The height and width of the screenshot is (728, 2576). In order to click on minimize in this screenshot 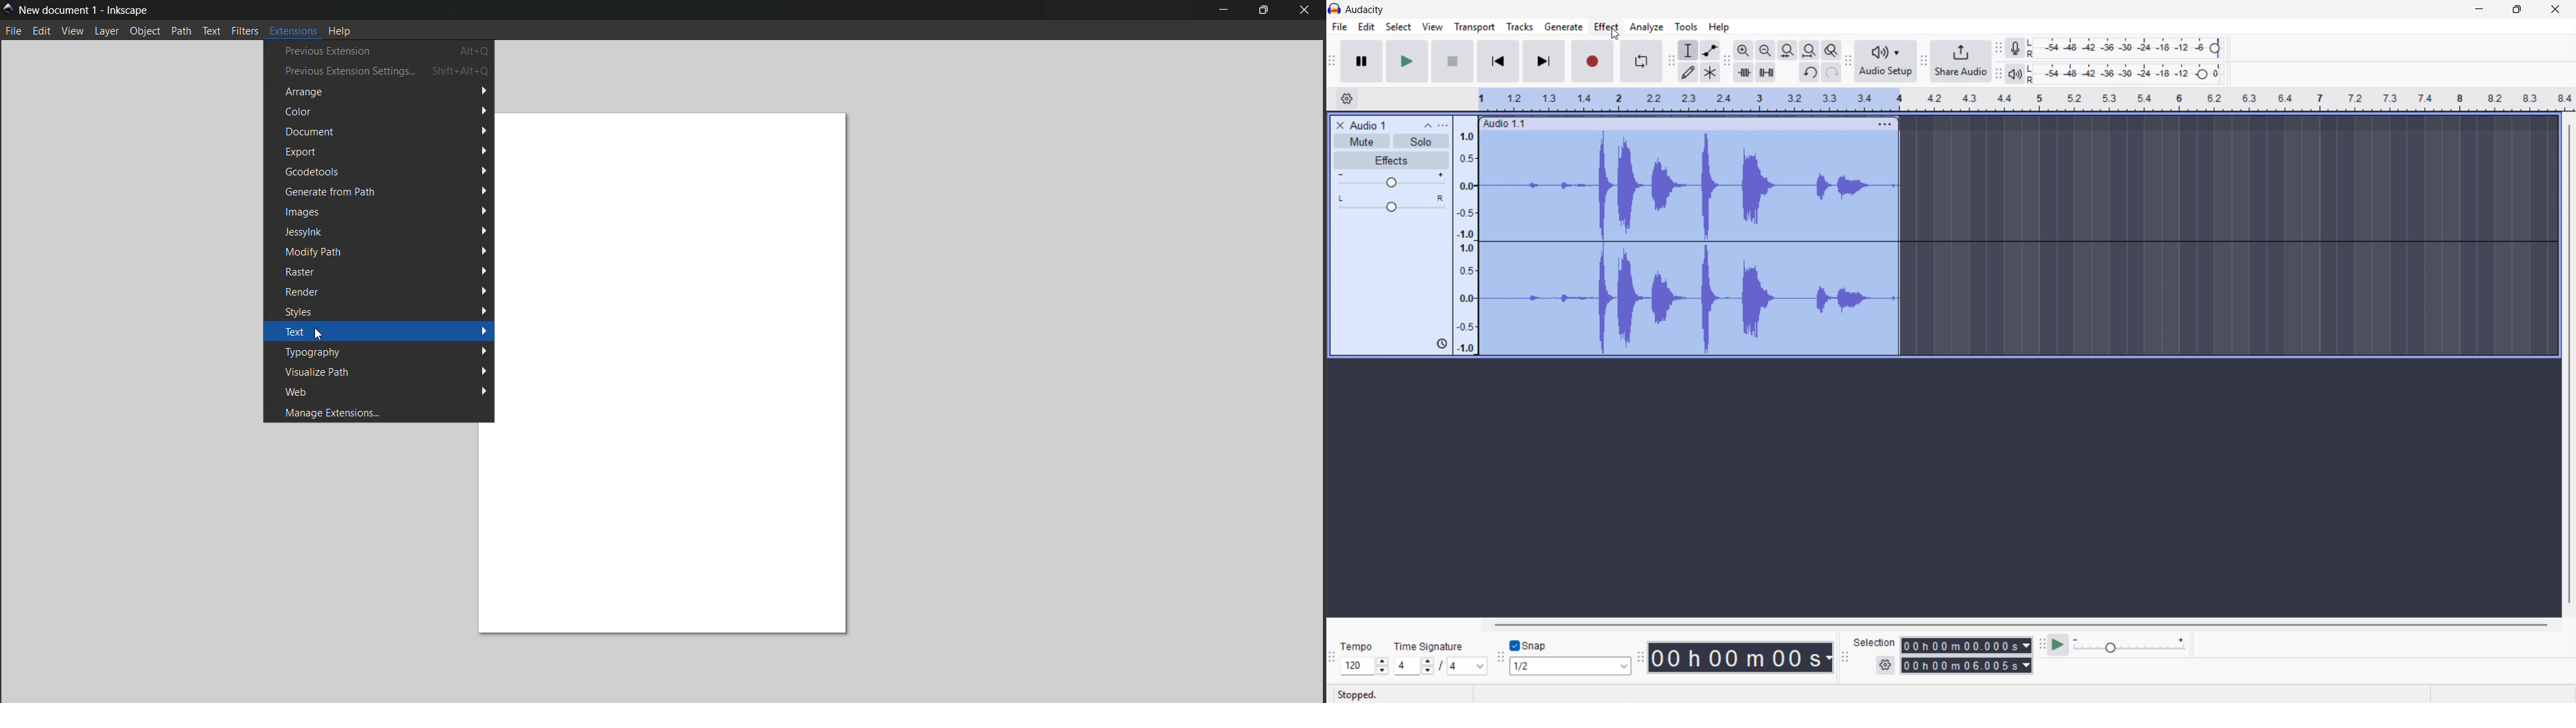, I will do `click(1223, 10)`.